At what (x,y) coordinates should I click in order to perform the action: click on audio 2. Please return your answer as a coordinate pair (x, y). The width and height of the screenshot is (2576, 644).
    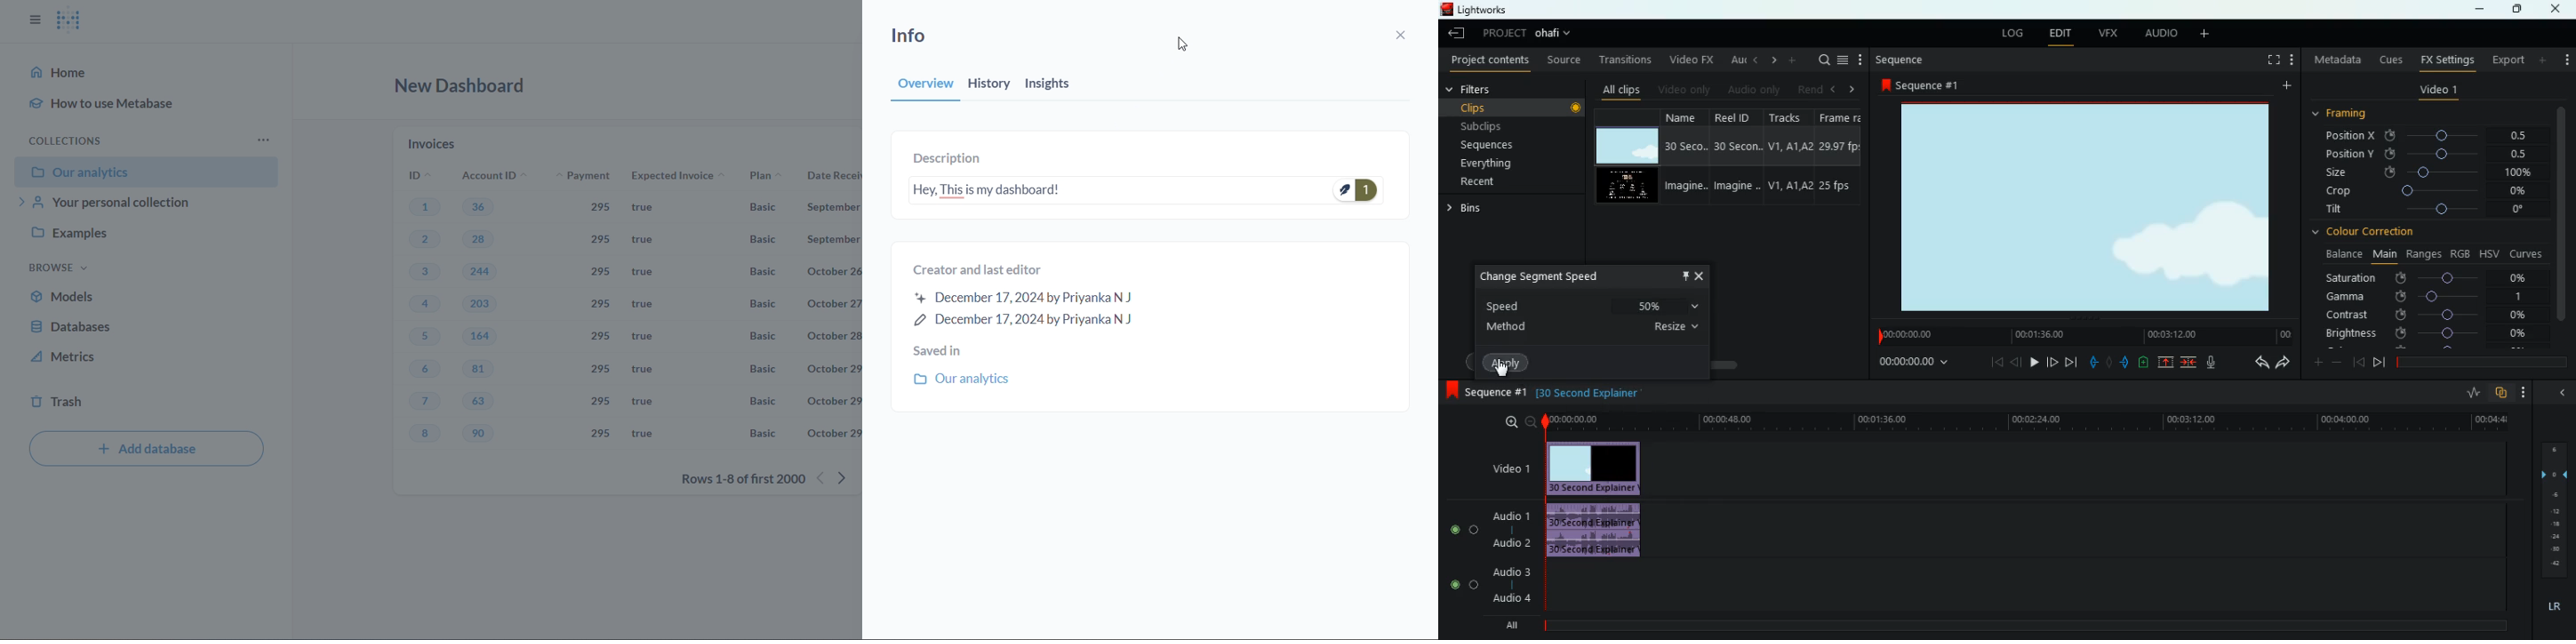
    Looking at the image, I should click on (1510, 542).